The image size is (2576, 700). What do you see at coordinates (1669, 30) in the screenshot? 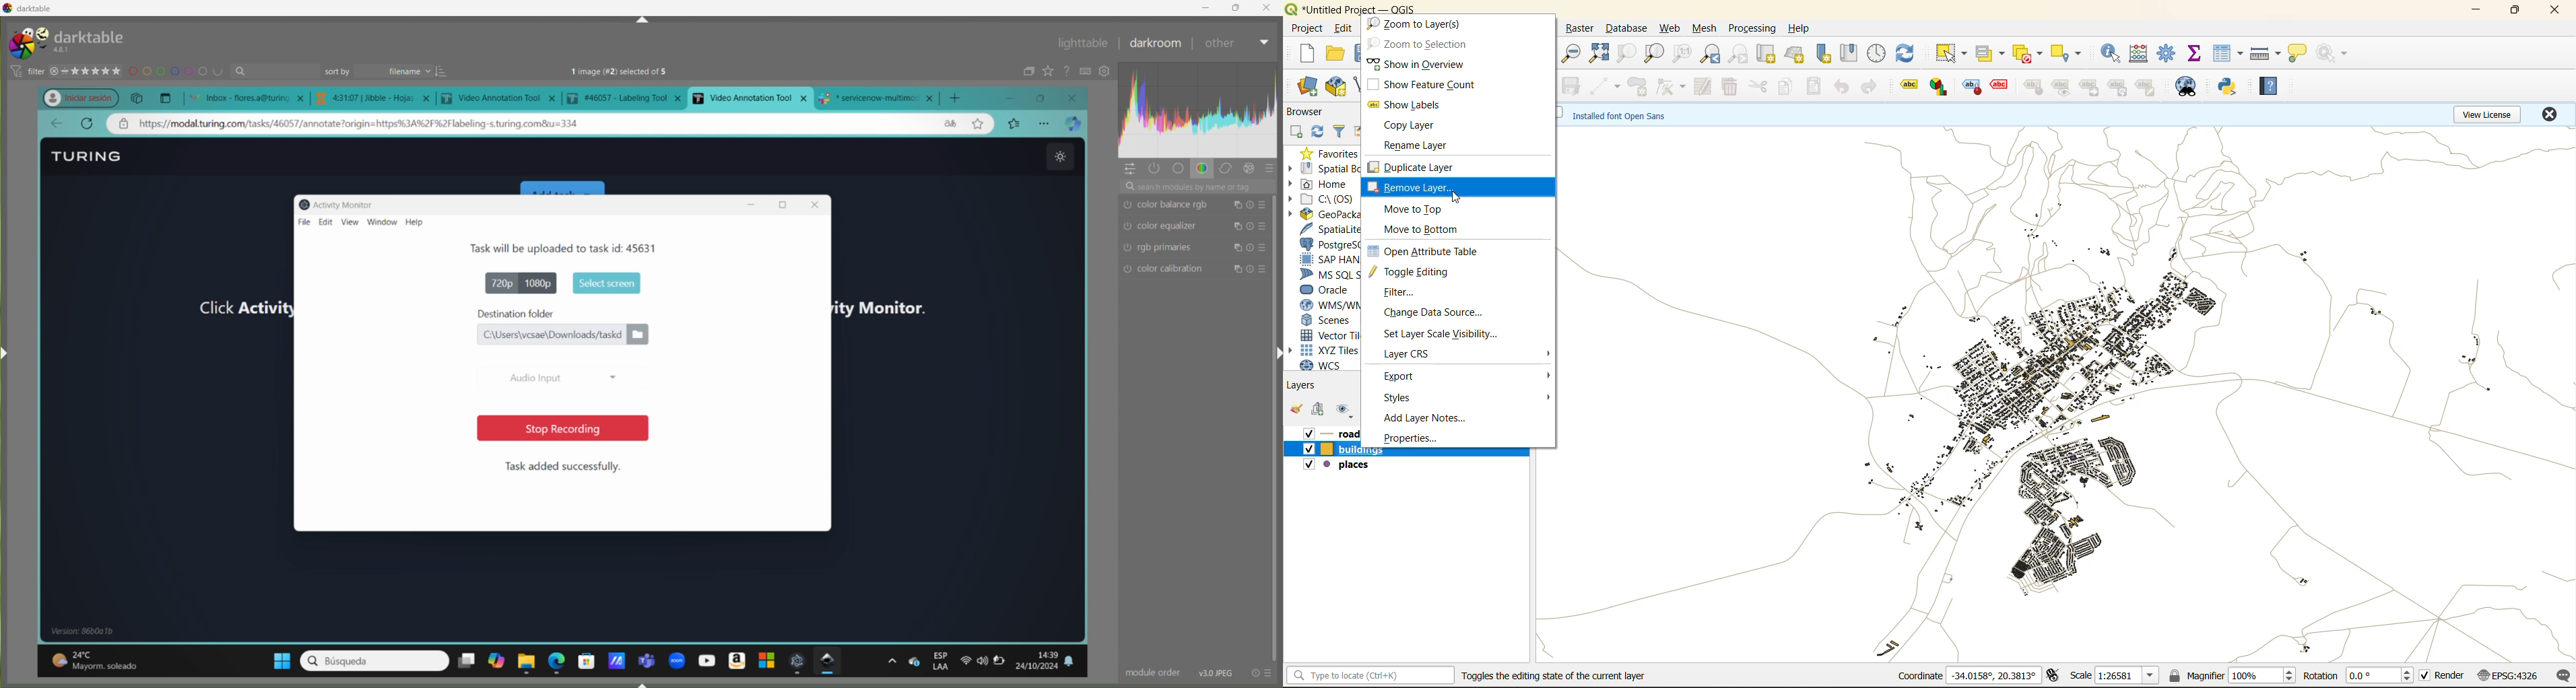
I see `web` at bounding box center [1669, 30].